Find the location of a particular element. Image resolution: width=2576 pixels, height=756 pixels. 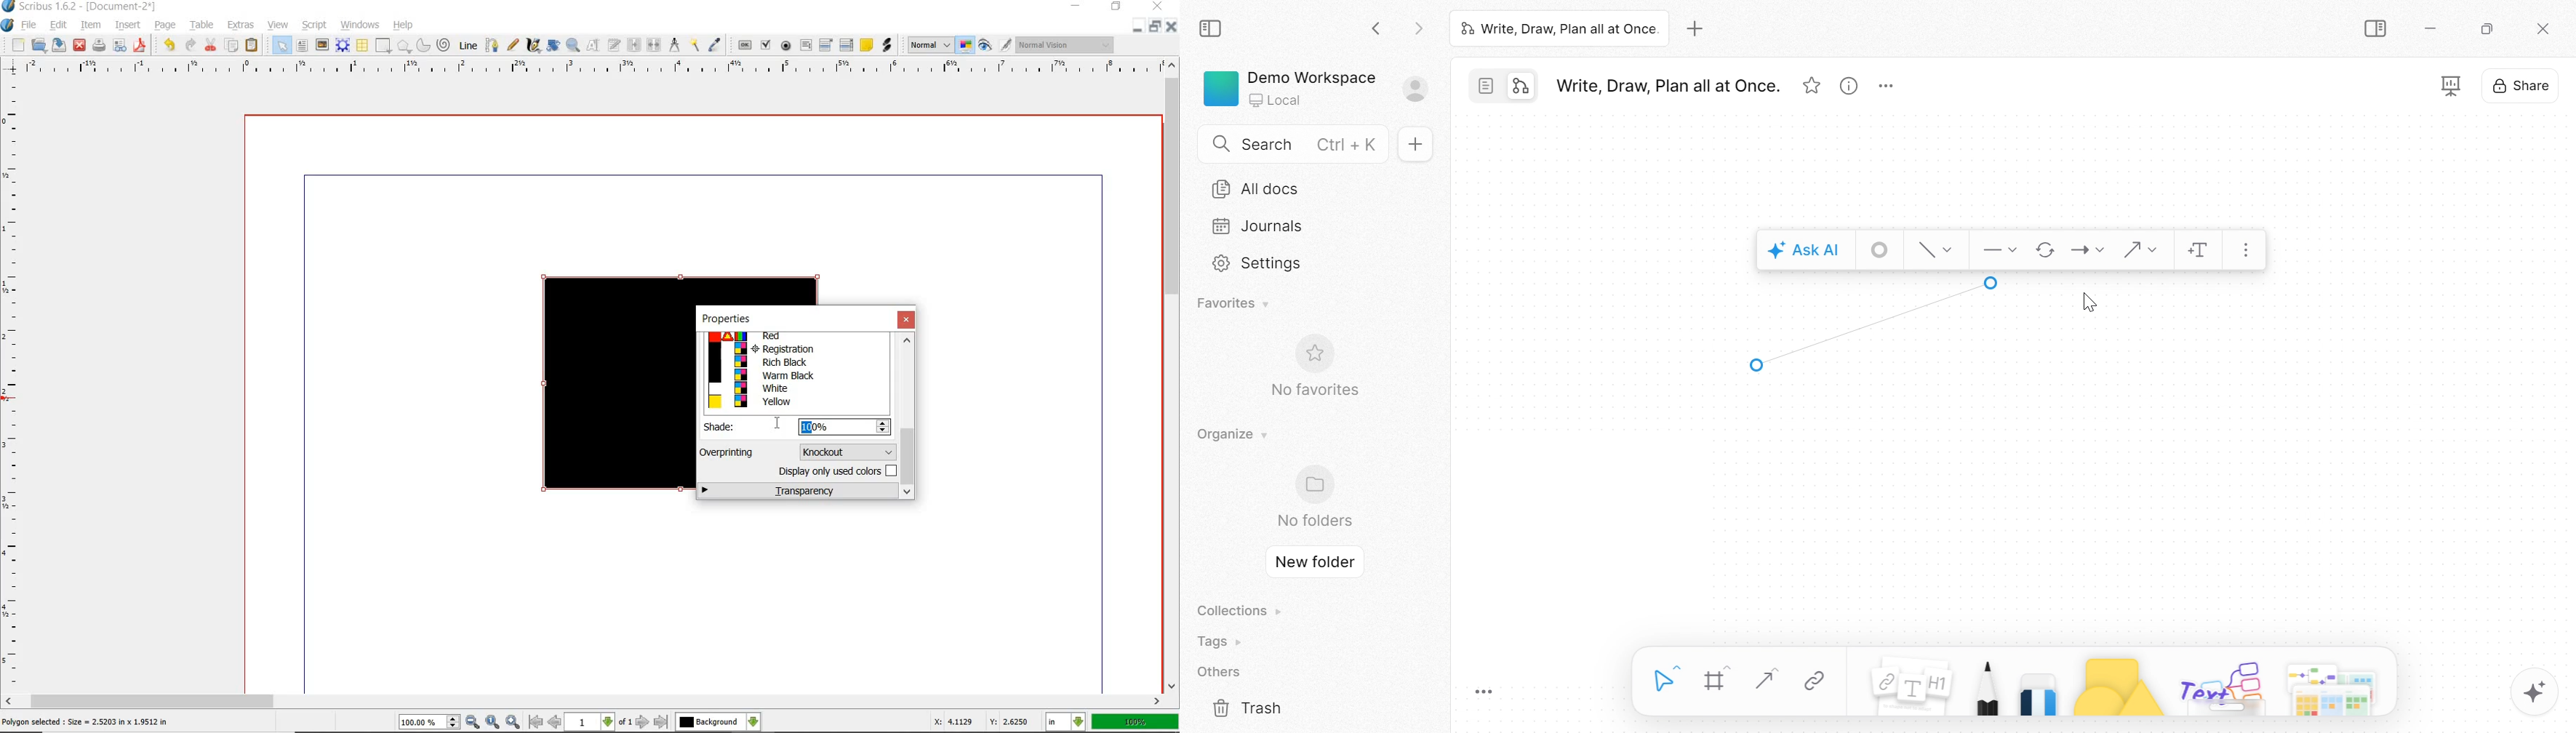

Ask AI is located at coordinates (1804, 252).